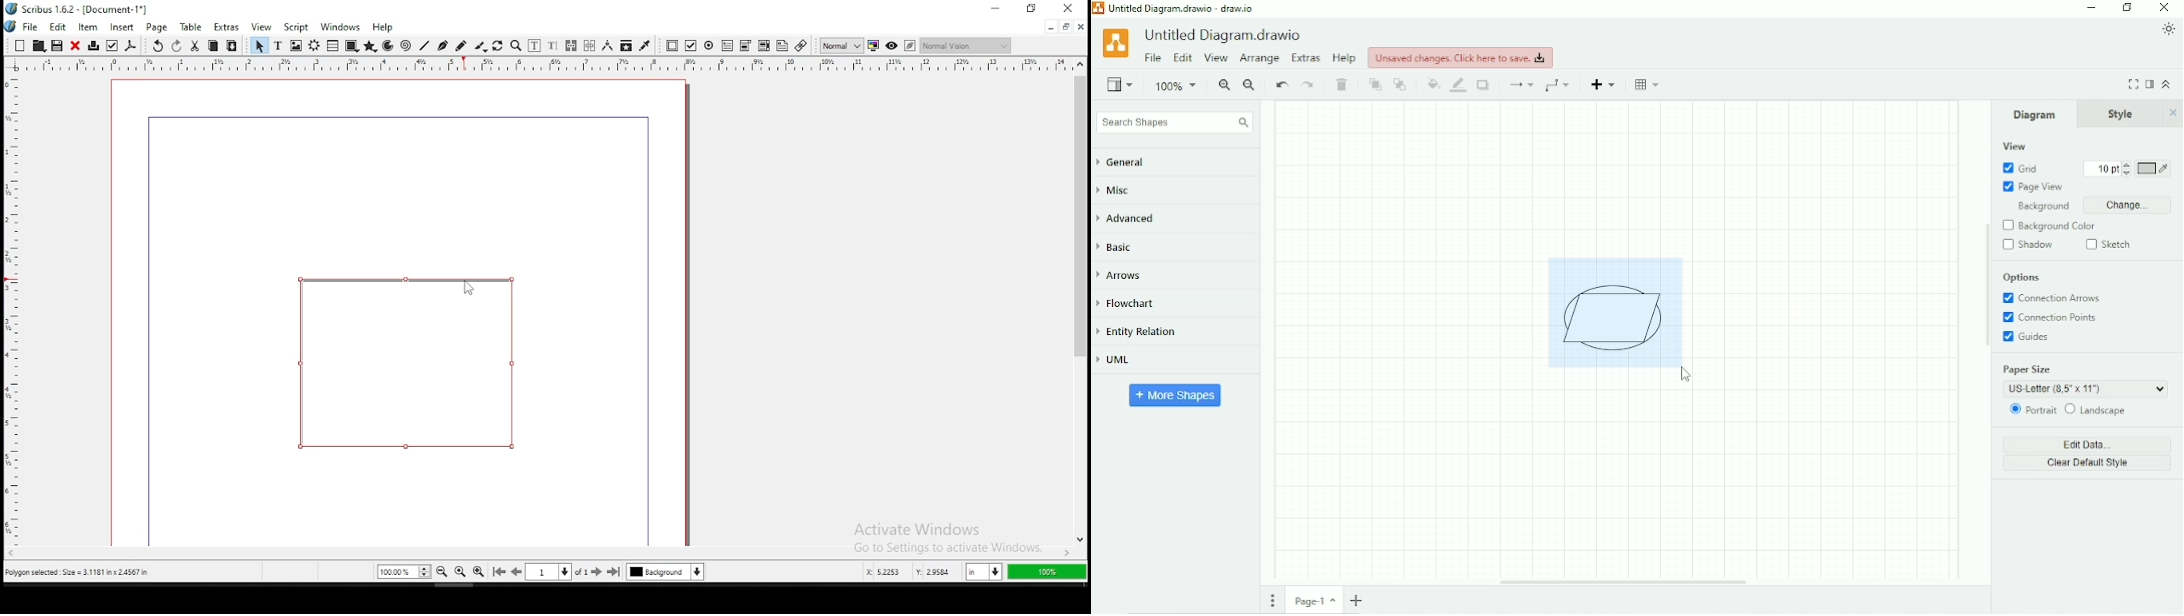 The height and width of the screenshot is (616, 2184). What do you see at coordinates (157, 46) in the screenshot?
I see `undo` at bounding box center [157, 46].